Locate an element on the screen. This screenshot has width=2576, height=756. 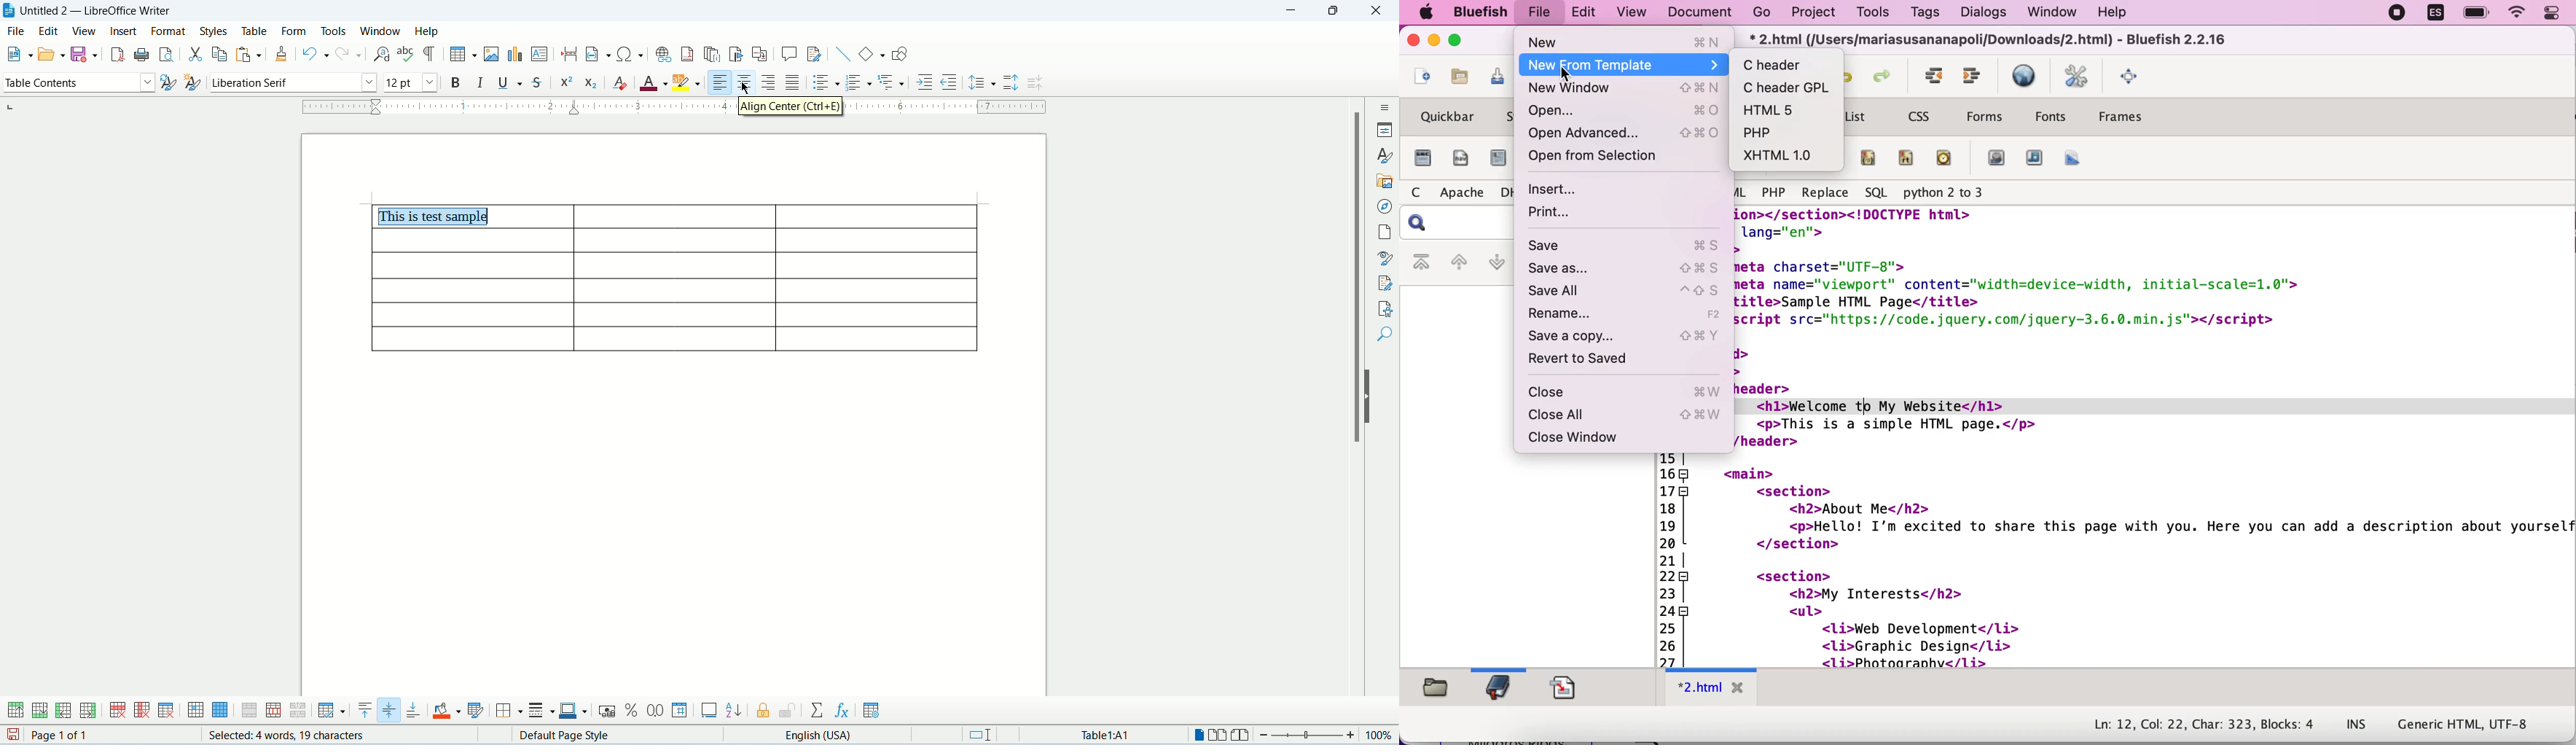
character highlighting is located at coordinates (686, 82).